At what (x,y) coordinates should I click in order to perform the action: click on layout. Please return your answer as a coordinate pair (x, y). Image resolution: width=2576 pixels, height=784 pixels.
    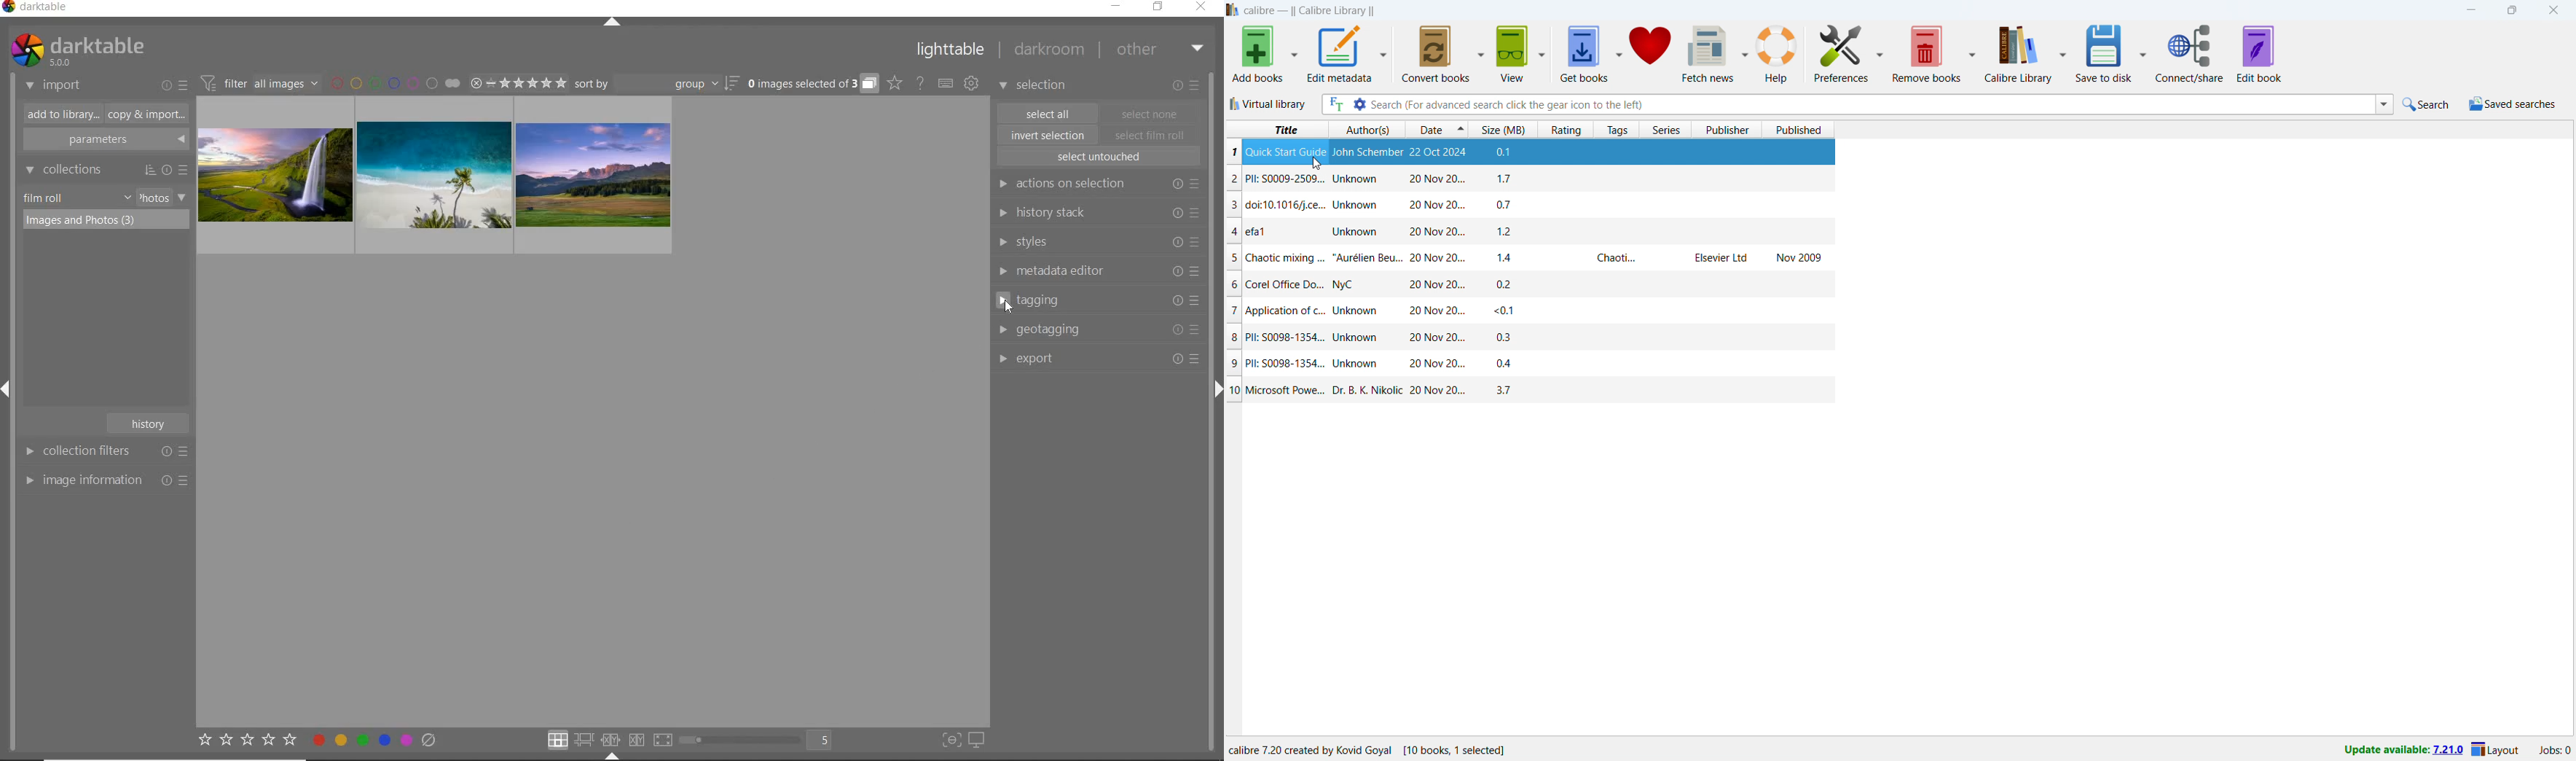
    Looking at the image, I should click on (2497, 749).